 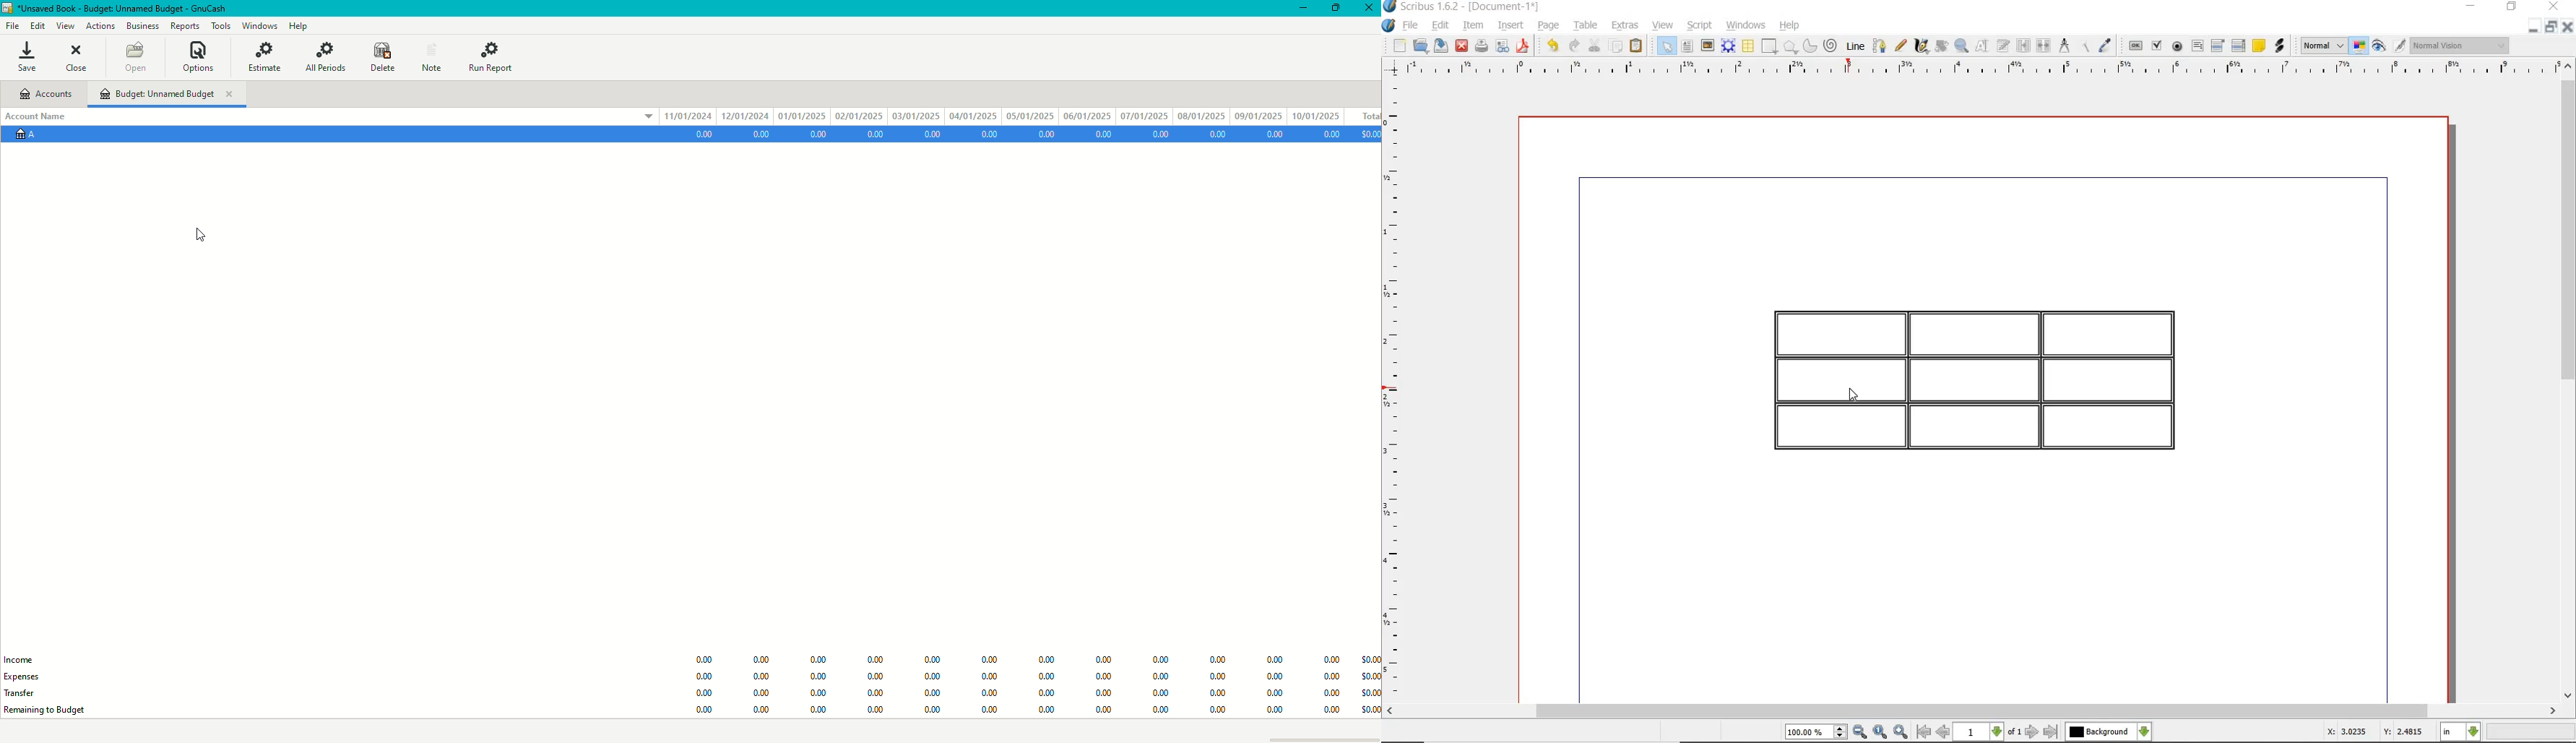 I want to click on new, so click(x=1398, y=46).